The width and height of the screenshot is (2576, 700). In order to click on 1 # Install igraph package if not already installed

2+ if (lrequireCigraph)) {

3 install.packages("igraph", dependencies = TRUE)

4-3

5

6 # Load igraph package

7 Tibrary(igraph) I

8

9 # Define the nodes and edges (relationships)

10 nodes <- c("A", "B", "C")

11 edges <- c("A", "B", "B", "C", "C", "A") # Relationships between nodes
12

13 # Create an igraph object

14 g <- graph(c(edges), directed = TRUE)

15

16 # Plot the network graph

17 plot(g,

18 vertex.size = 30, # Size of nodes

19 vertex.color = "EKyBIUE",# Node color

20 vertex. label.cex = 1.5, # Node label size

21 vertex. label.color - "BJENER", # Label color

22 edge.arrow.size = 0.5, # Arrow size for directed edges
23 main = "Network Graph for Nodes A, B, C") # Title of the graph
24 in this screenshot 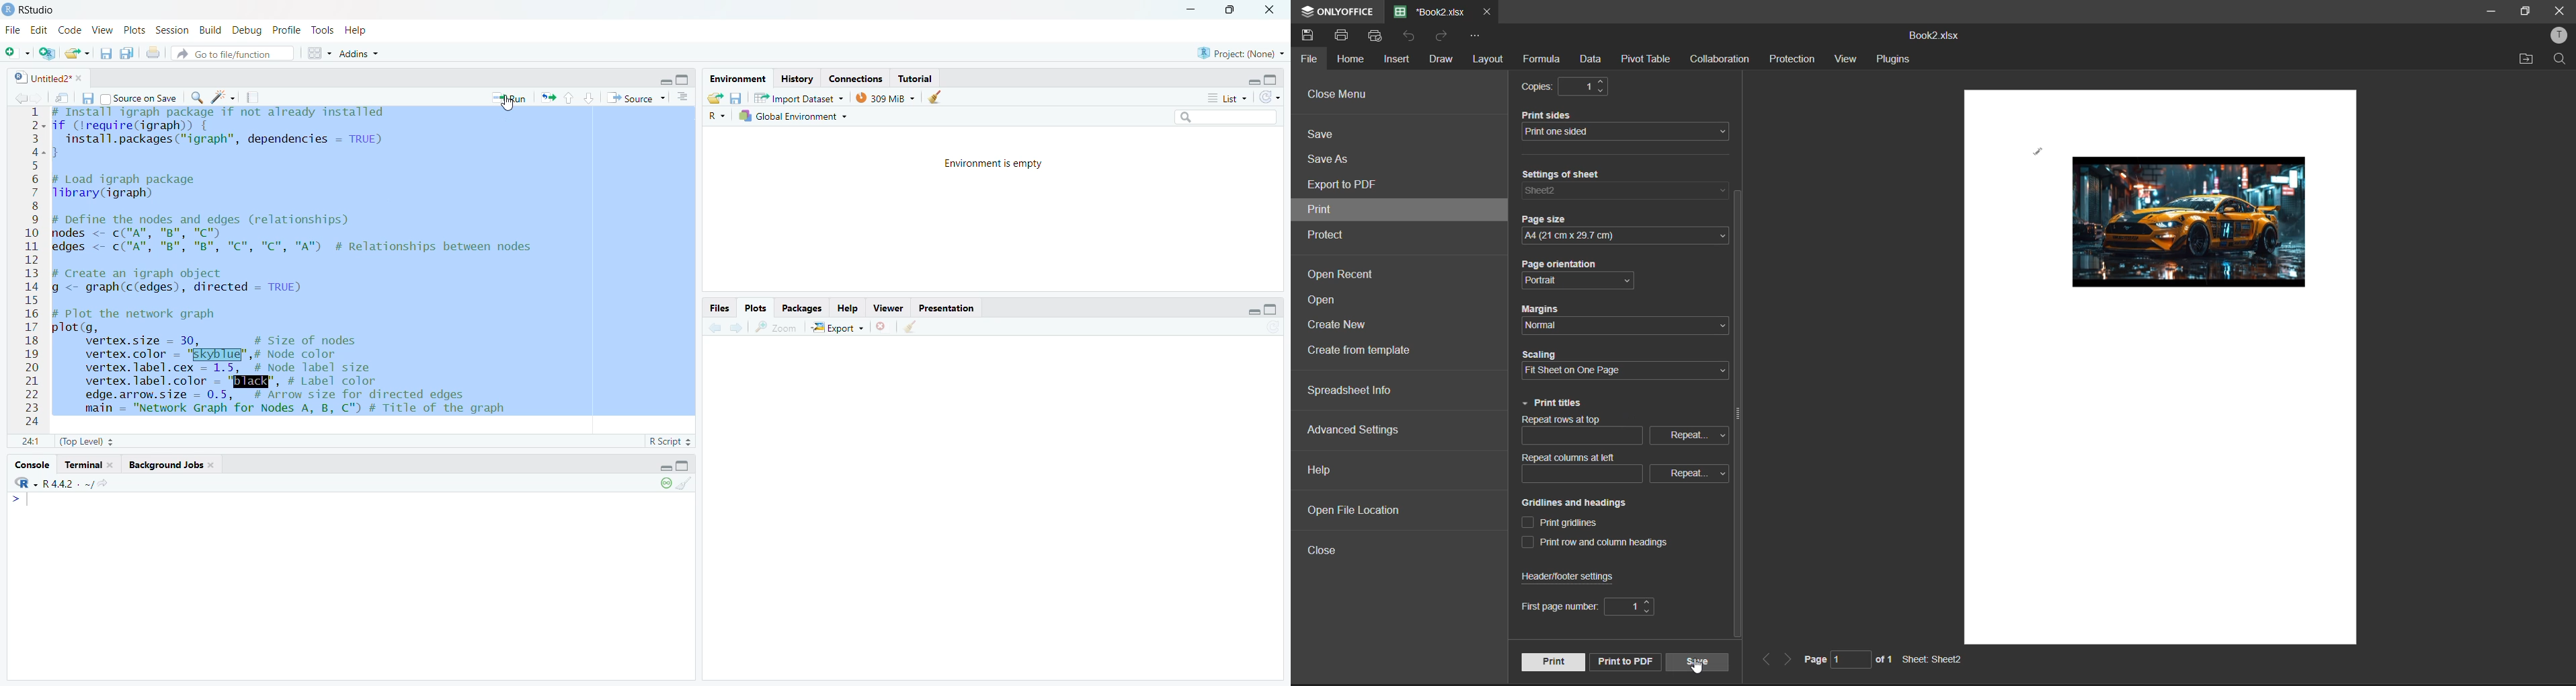, I will do `click(283, 268)`.